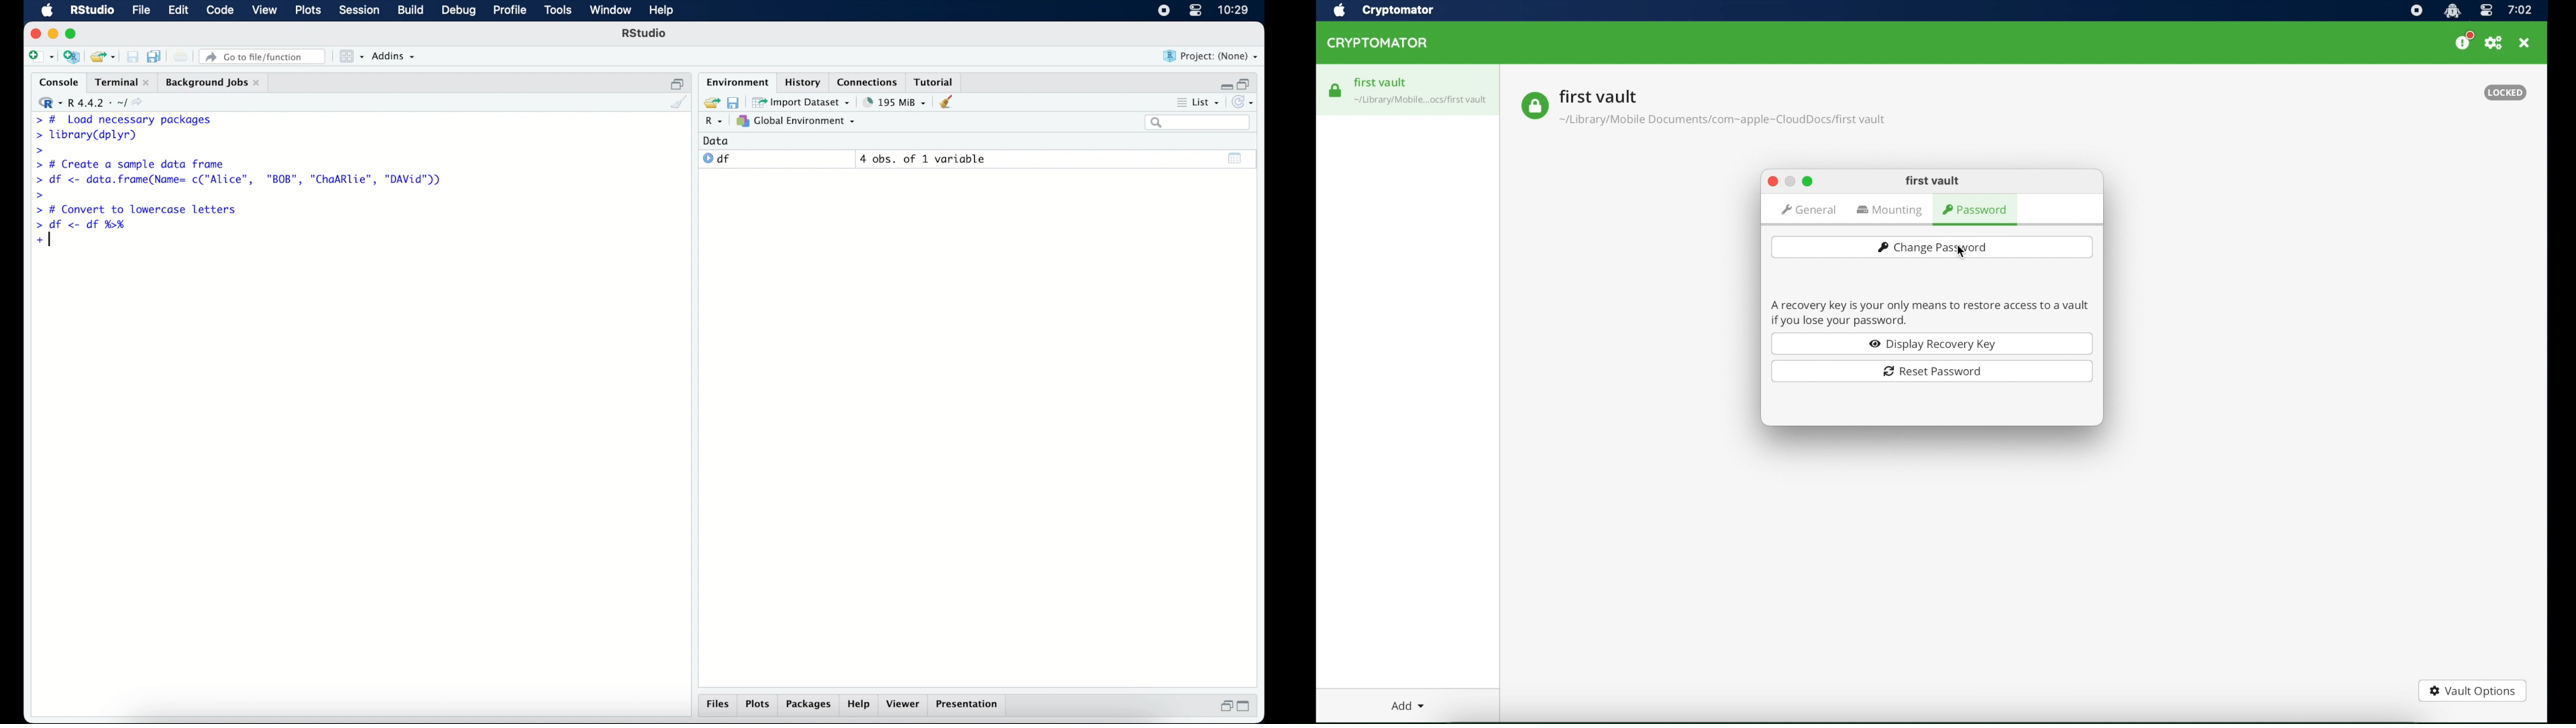 The height and width of the screenshot is (728, 2576). I want to click on R 4.4.2, so click(94, 103).